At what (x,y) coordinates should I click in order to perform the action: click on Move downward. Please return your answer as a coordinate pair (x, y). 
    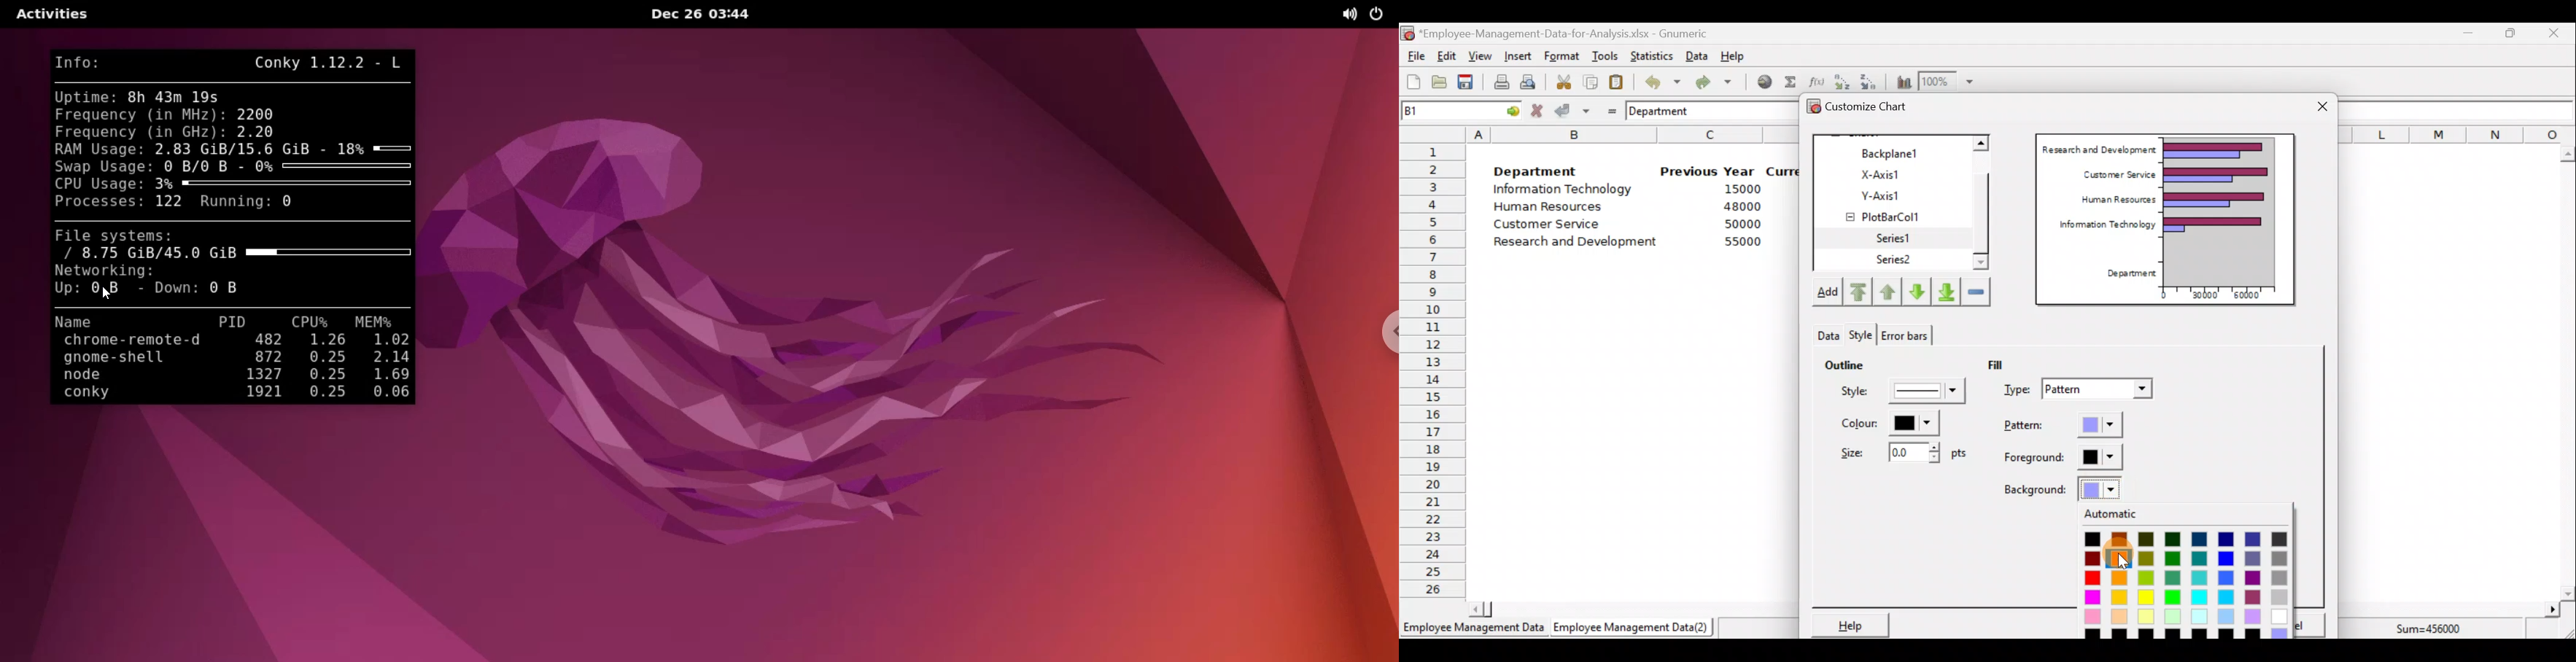
    Looking at the image, I should click on (1947, 291).